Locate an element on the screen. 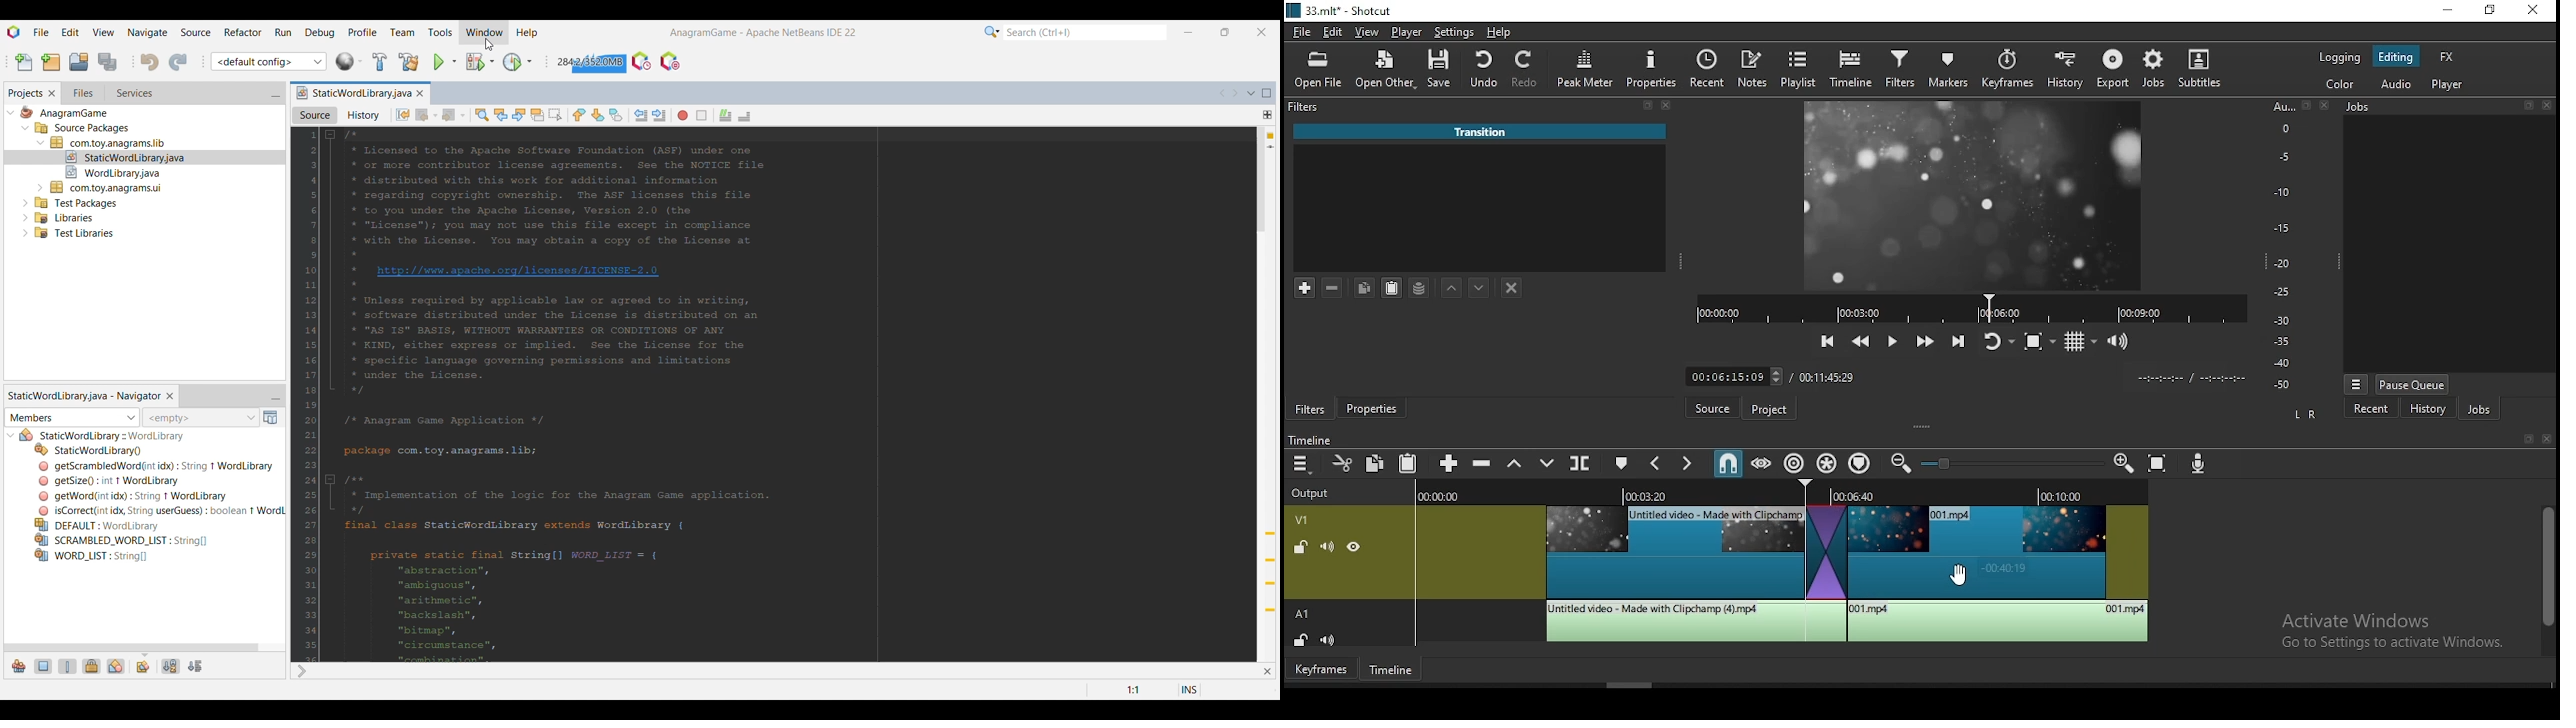 This screenshot has width=2576, height=728.  is located at coordinates (77, 201).